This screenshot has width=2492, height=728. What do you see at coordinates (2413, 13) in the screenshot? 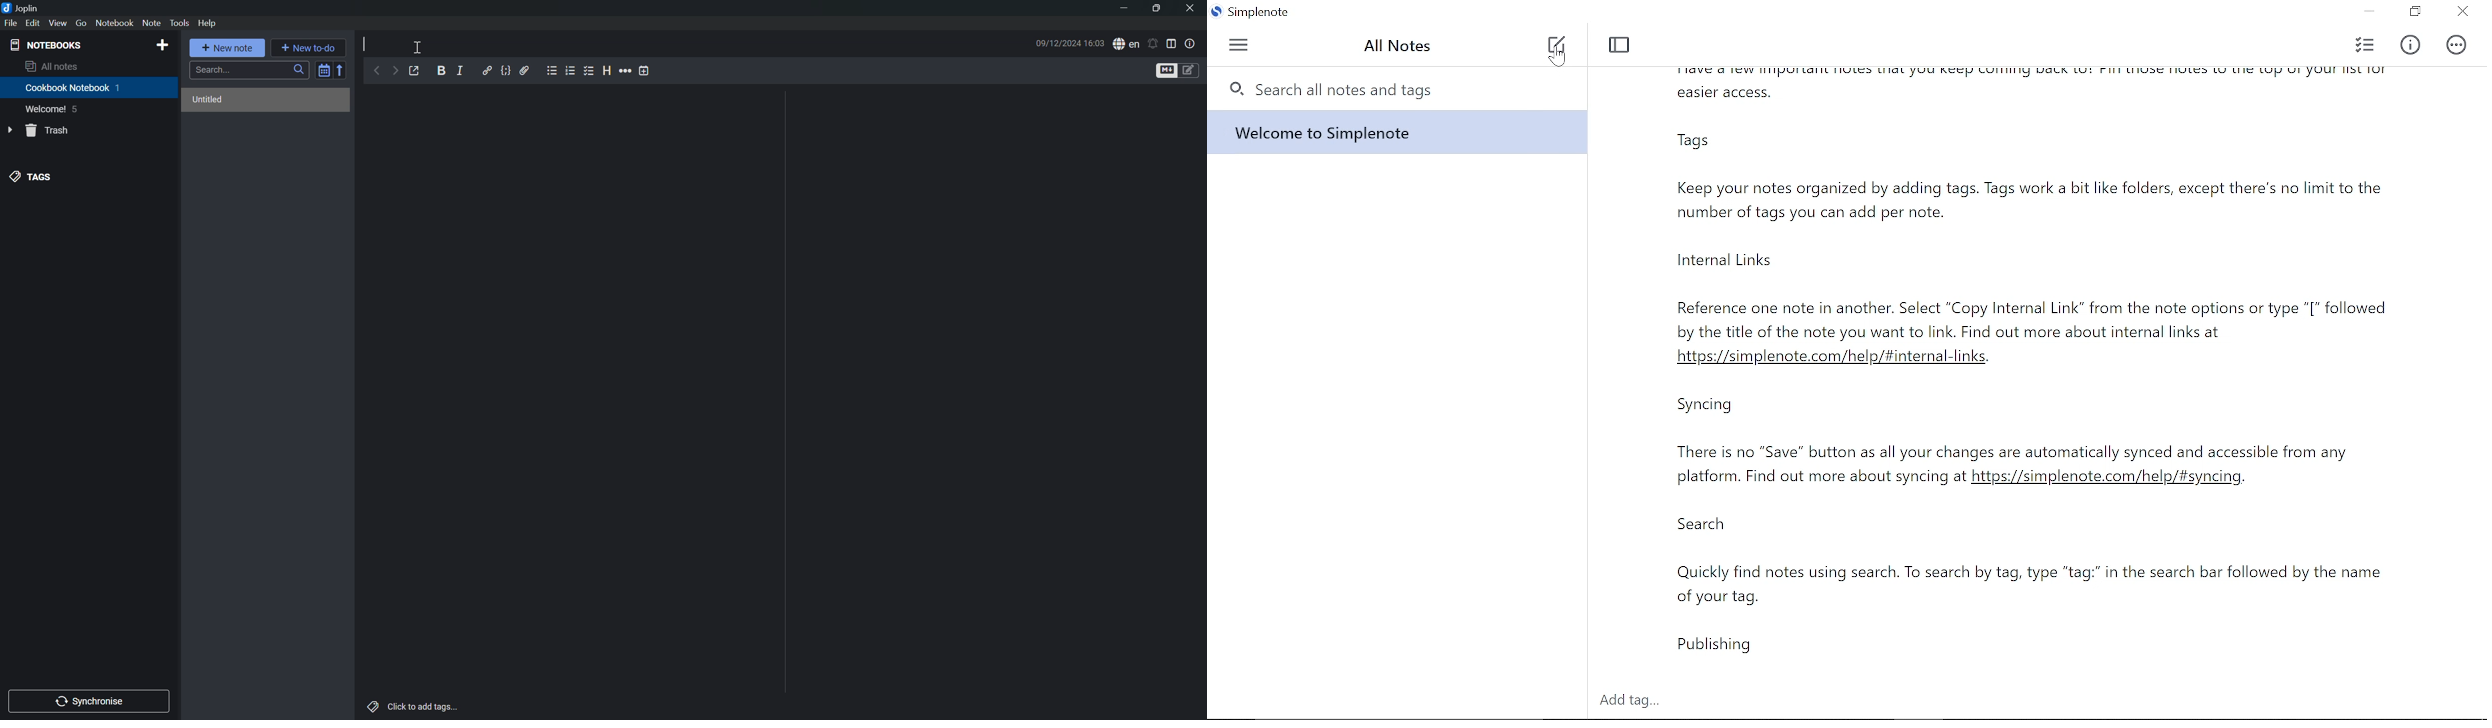
I see `Restore down` at bounding box center [2413, 13].